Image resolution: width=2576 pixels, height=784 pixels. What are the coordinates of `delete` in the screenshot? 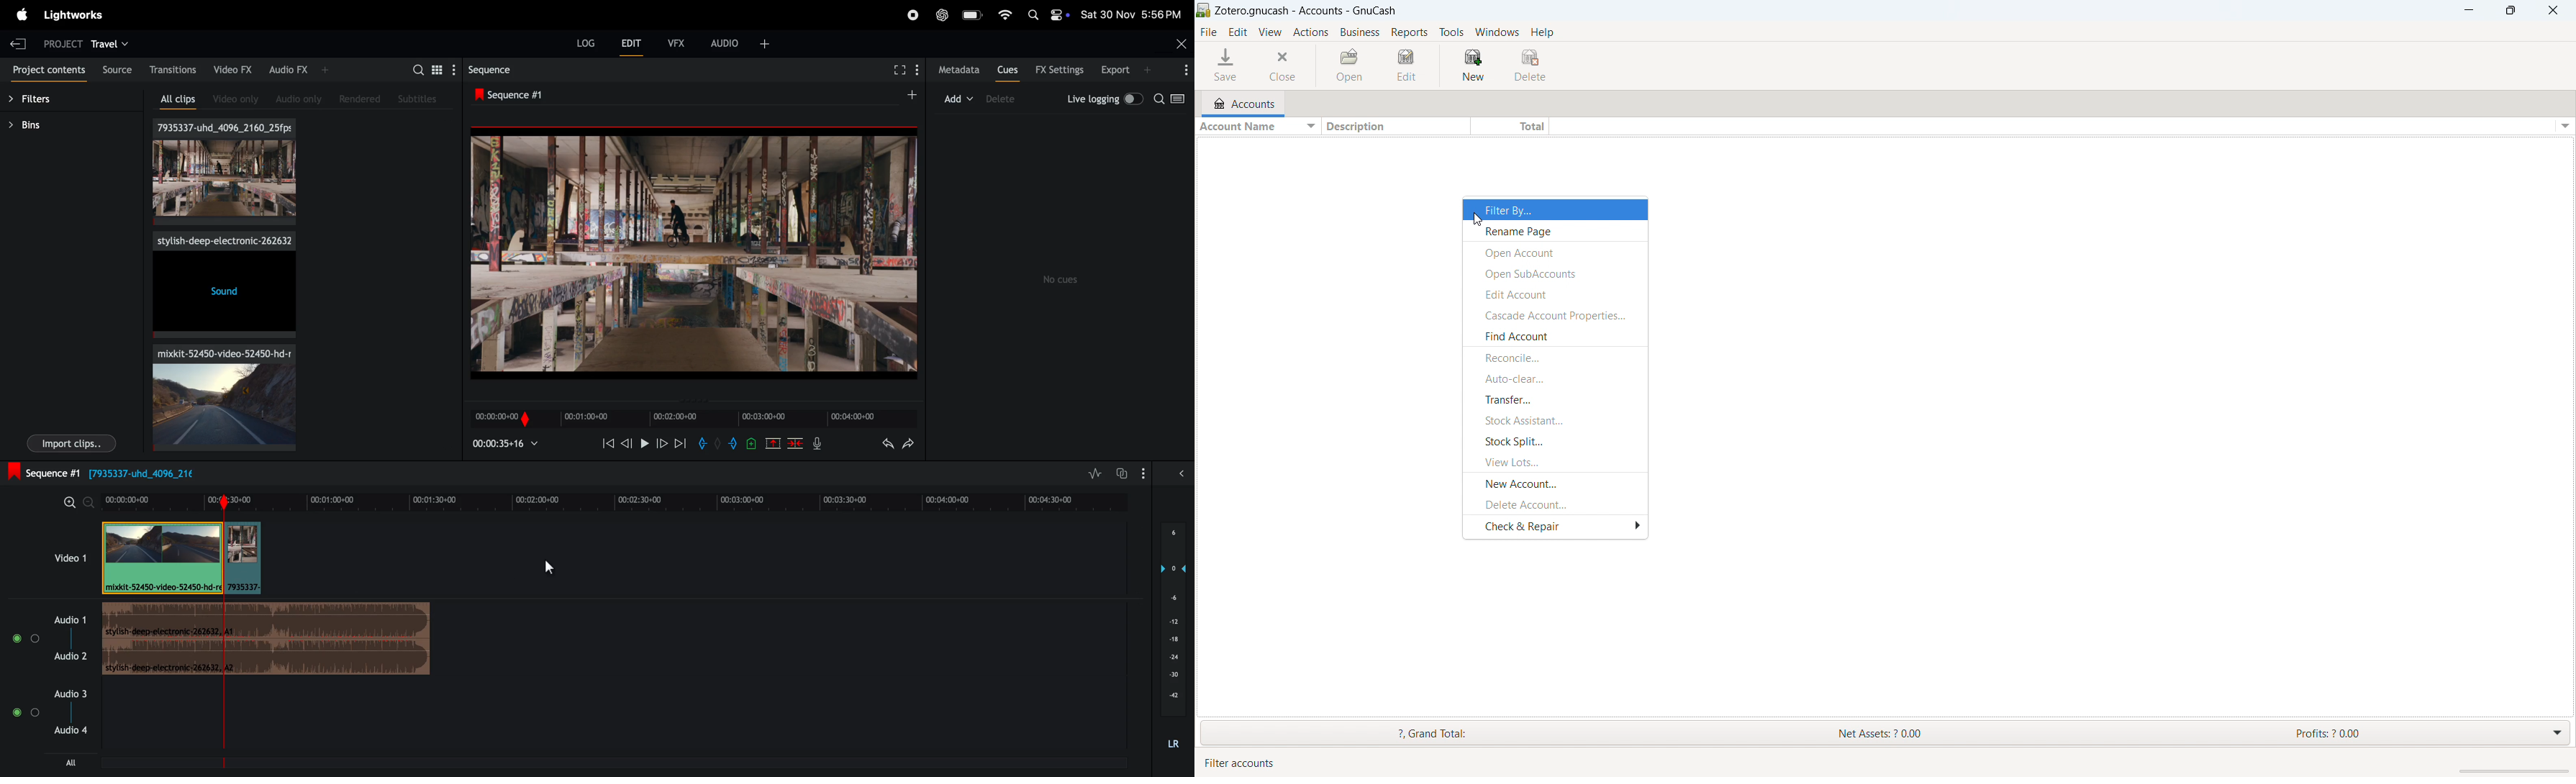 It's located at (1530, 64).